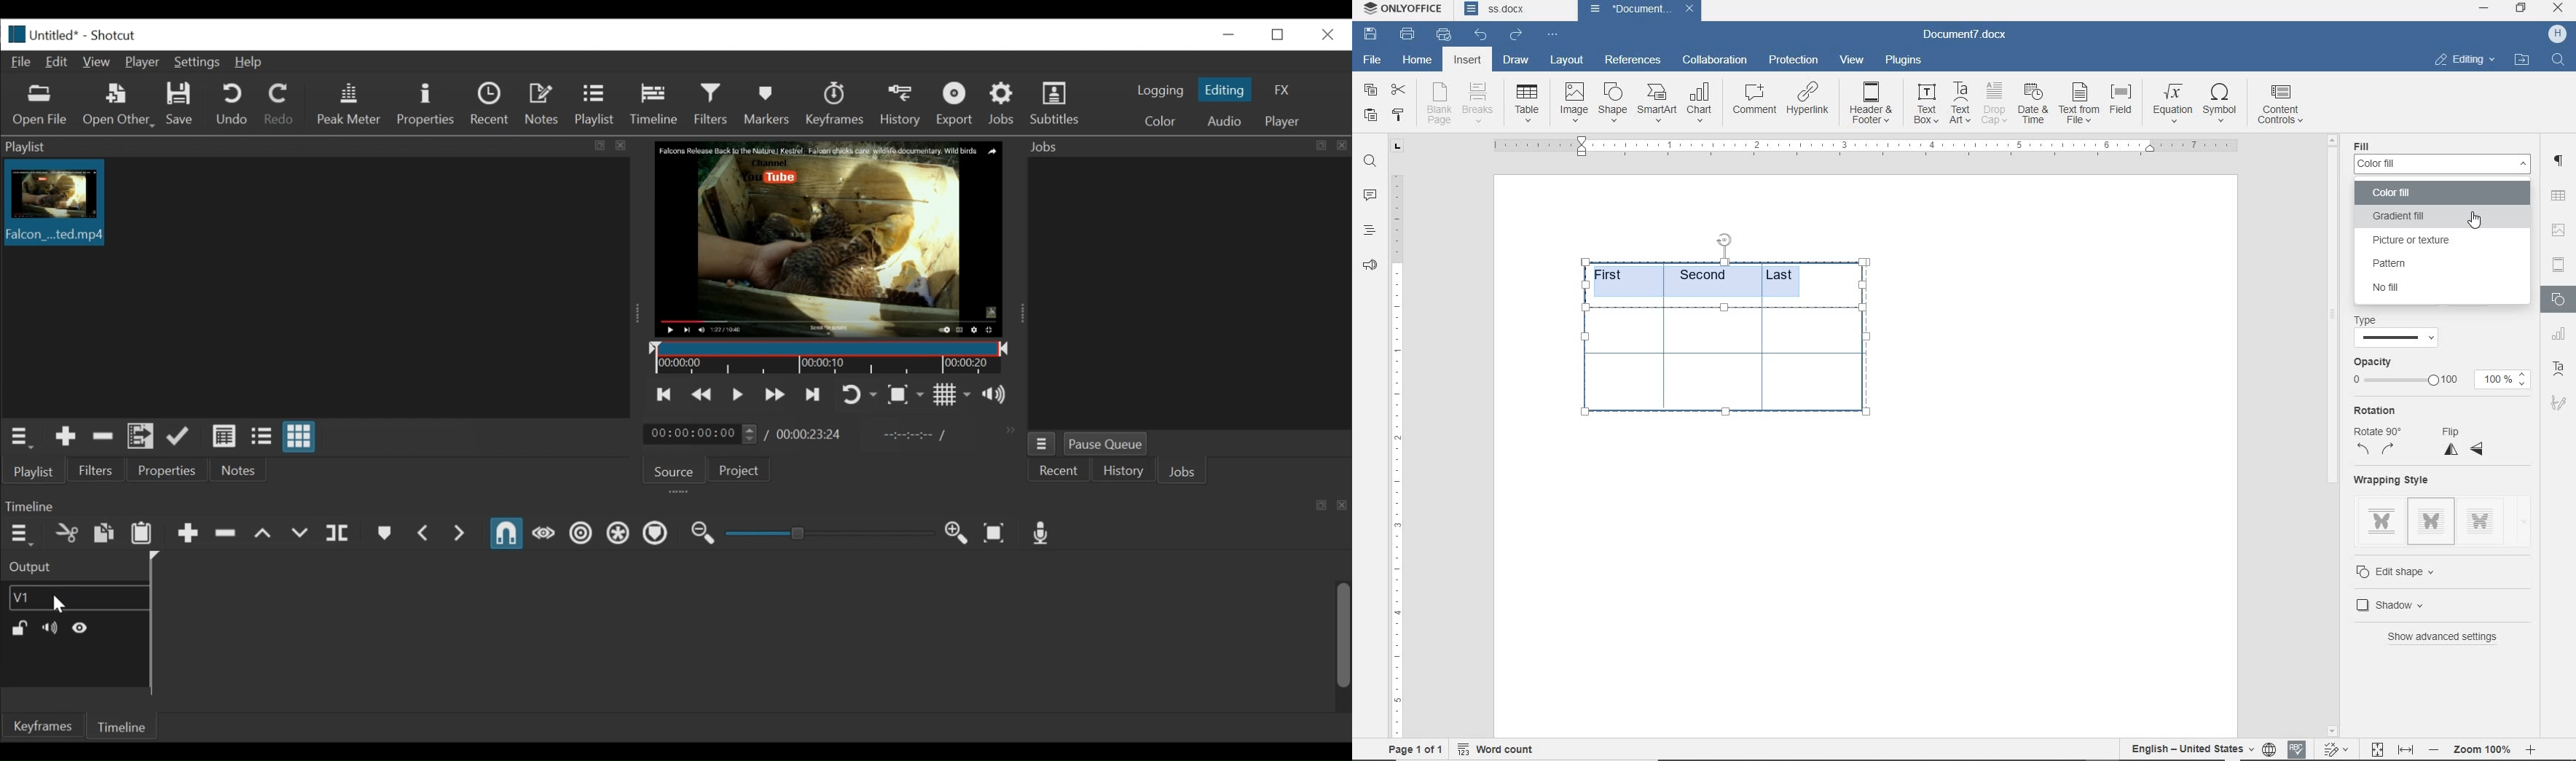 This screenshot has width=2576, height=784. I want to click on scrollbar, so click(2333, 435).